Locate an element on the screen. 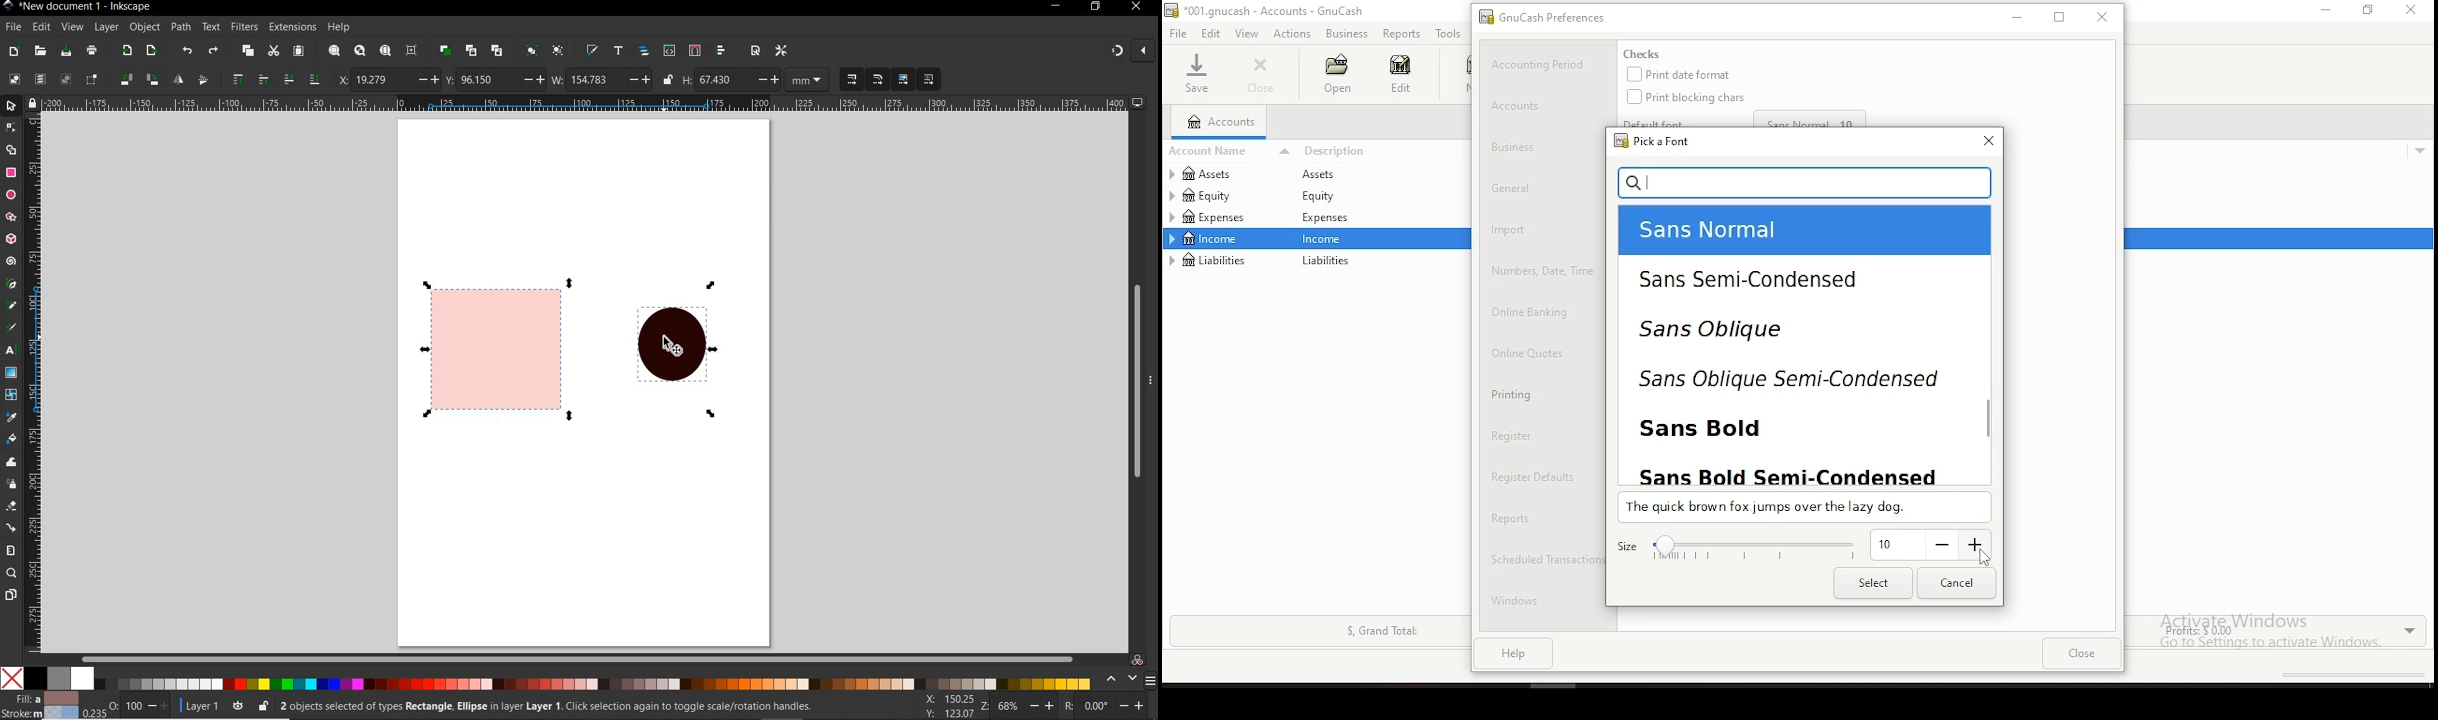 The height and width of the screenshot is (728, 2464). spiral tool is located at coordinates (11, 261).